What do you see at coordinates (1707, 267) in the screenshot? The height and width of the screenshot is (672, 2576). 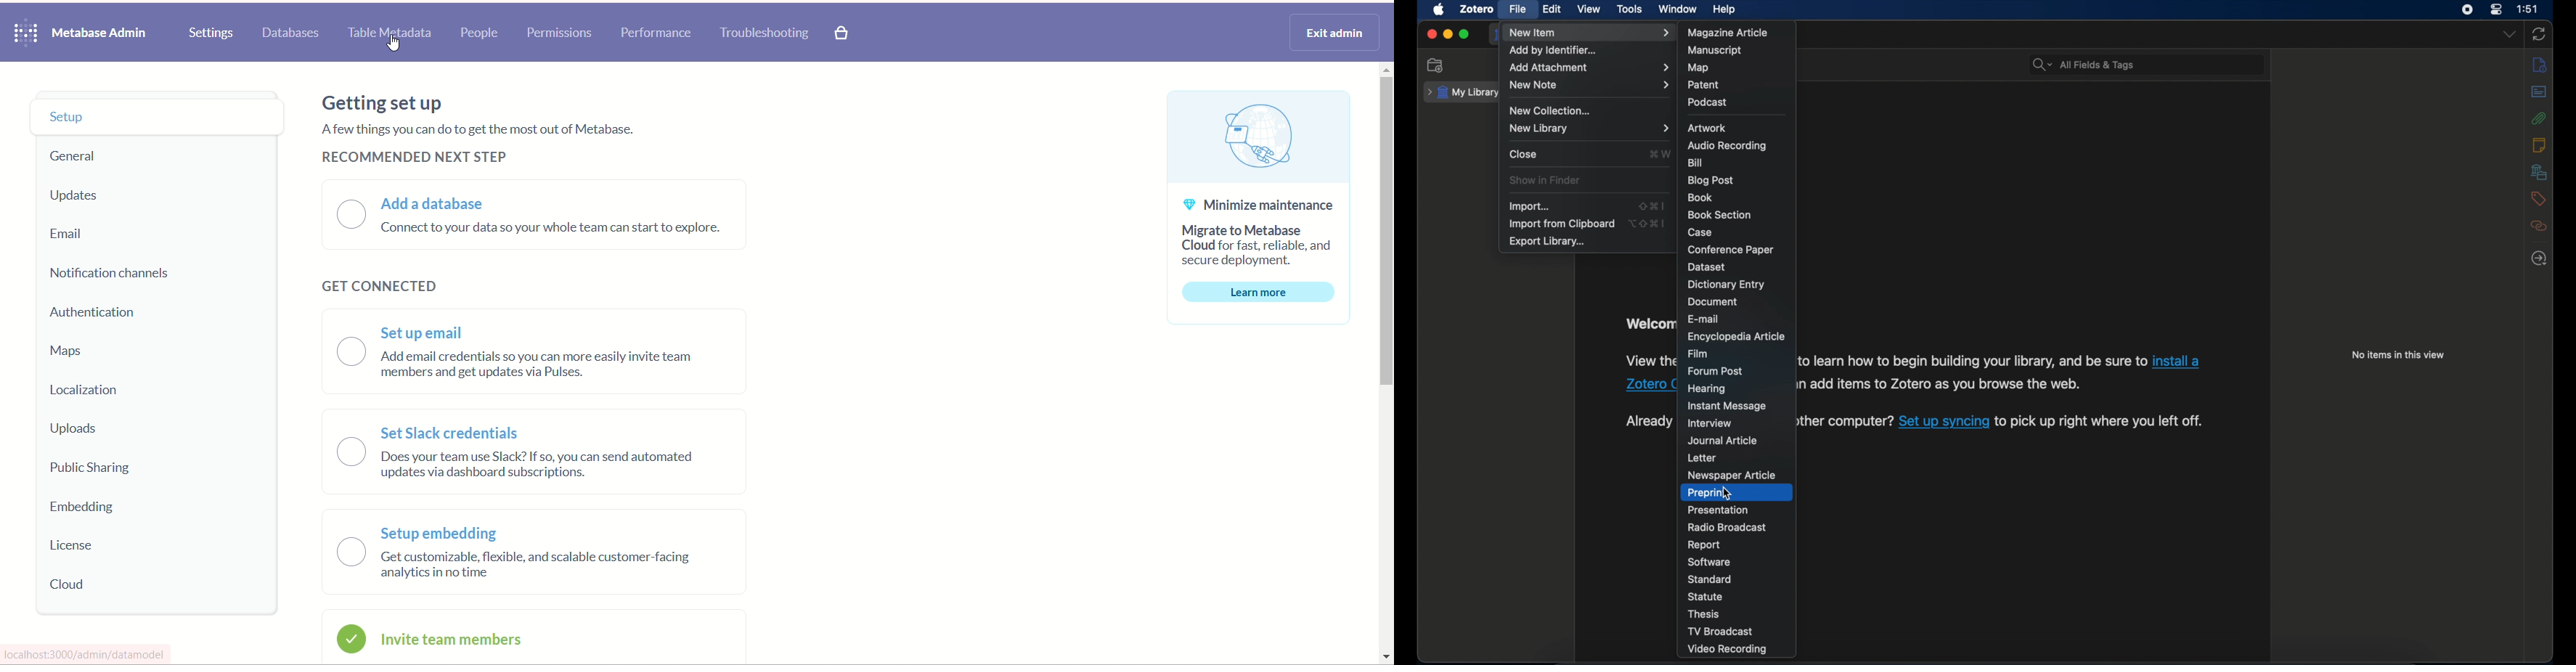 I see `dataset` at bounding box center [1707, 267].